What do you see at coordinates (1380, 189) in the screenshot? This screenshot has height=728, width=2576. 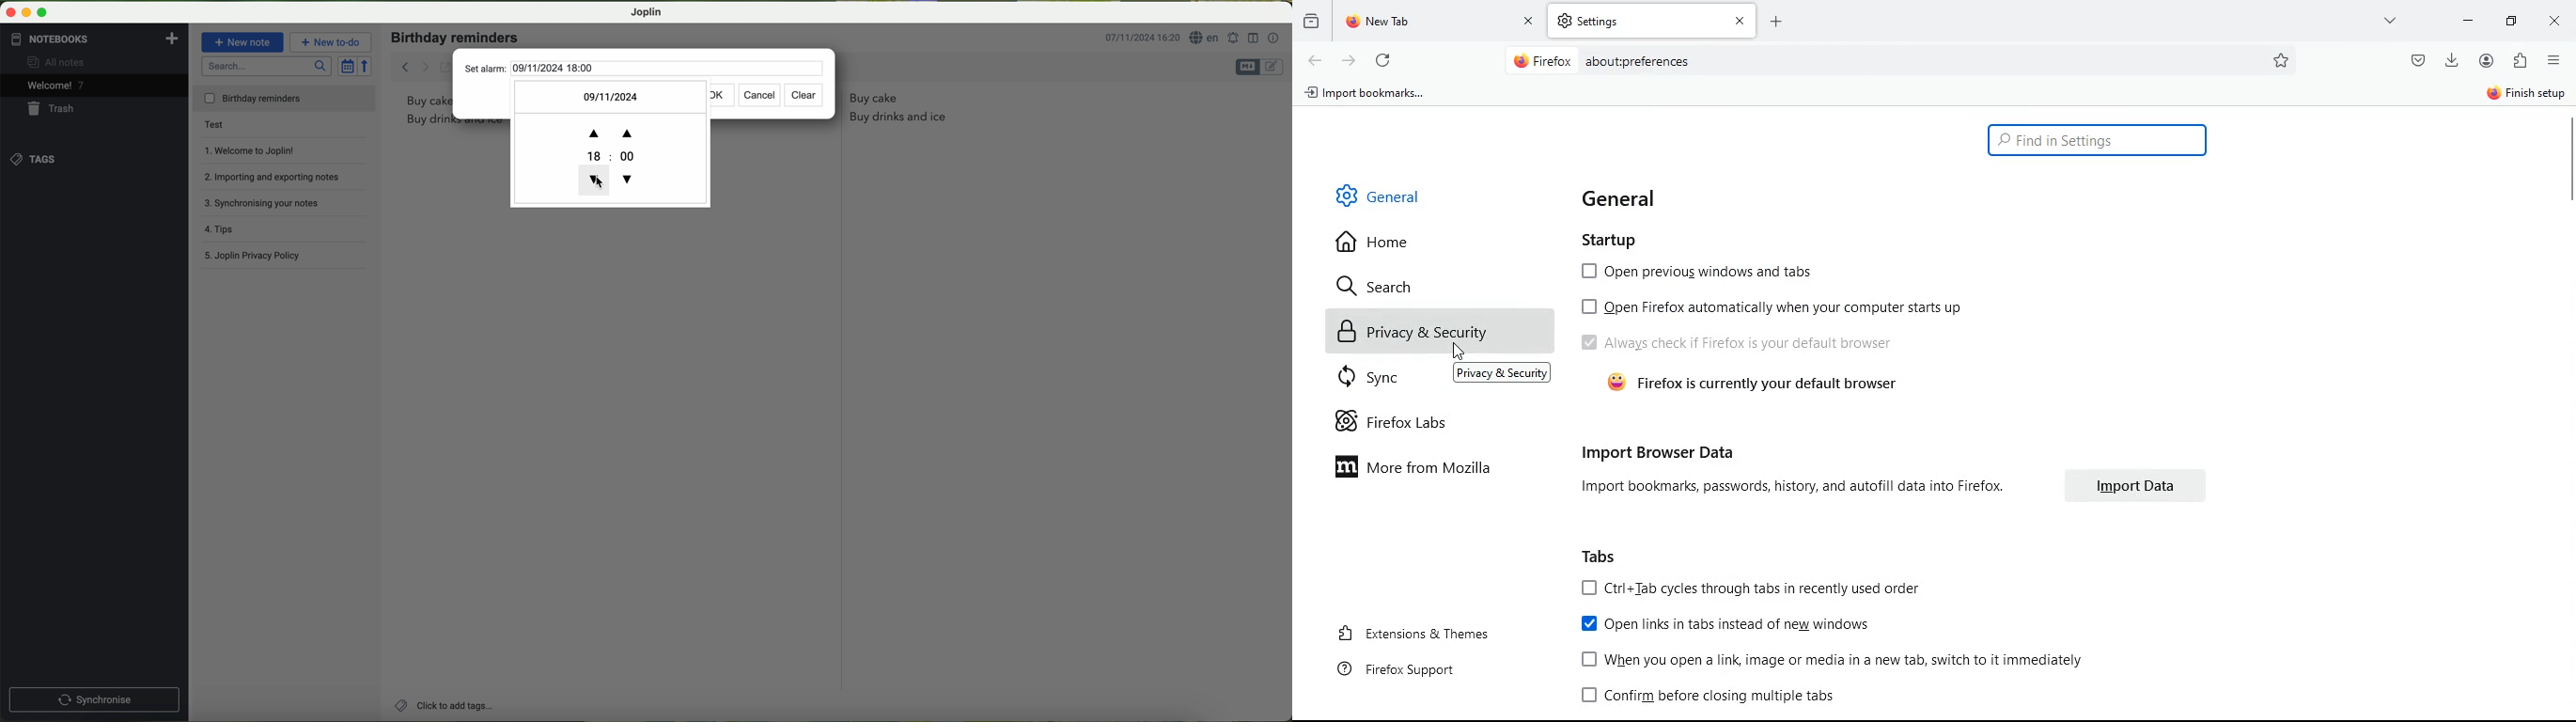 I see `general` at bounding box center [1380, 189].